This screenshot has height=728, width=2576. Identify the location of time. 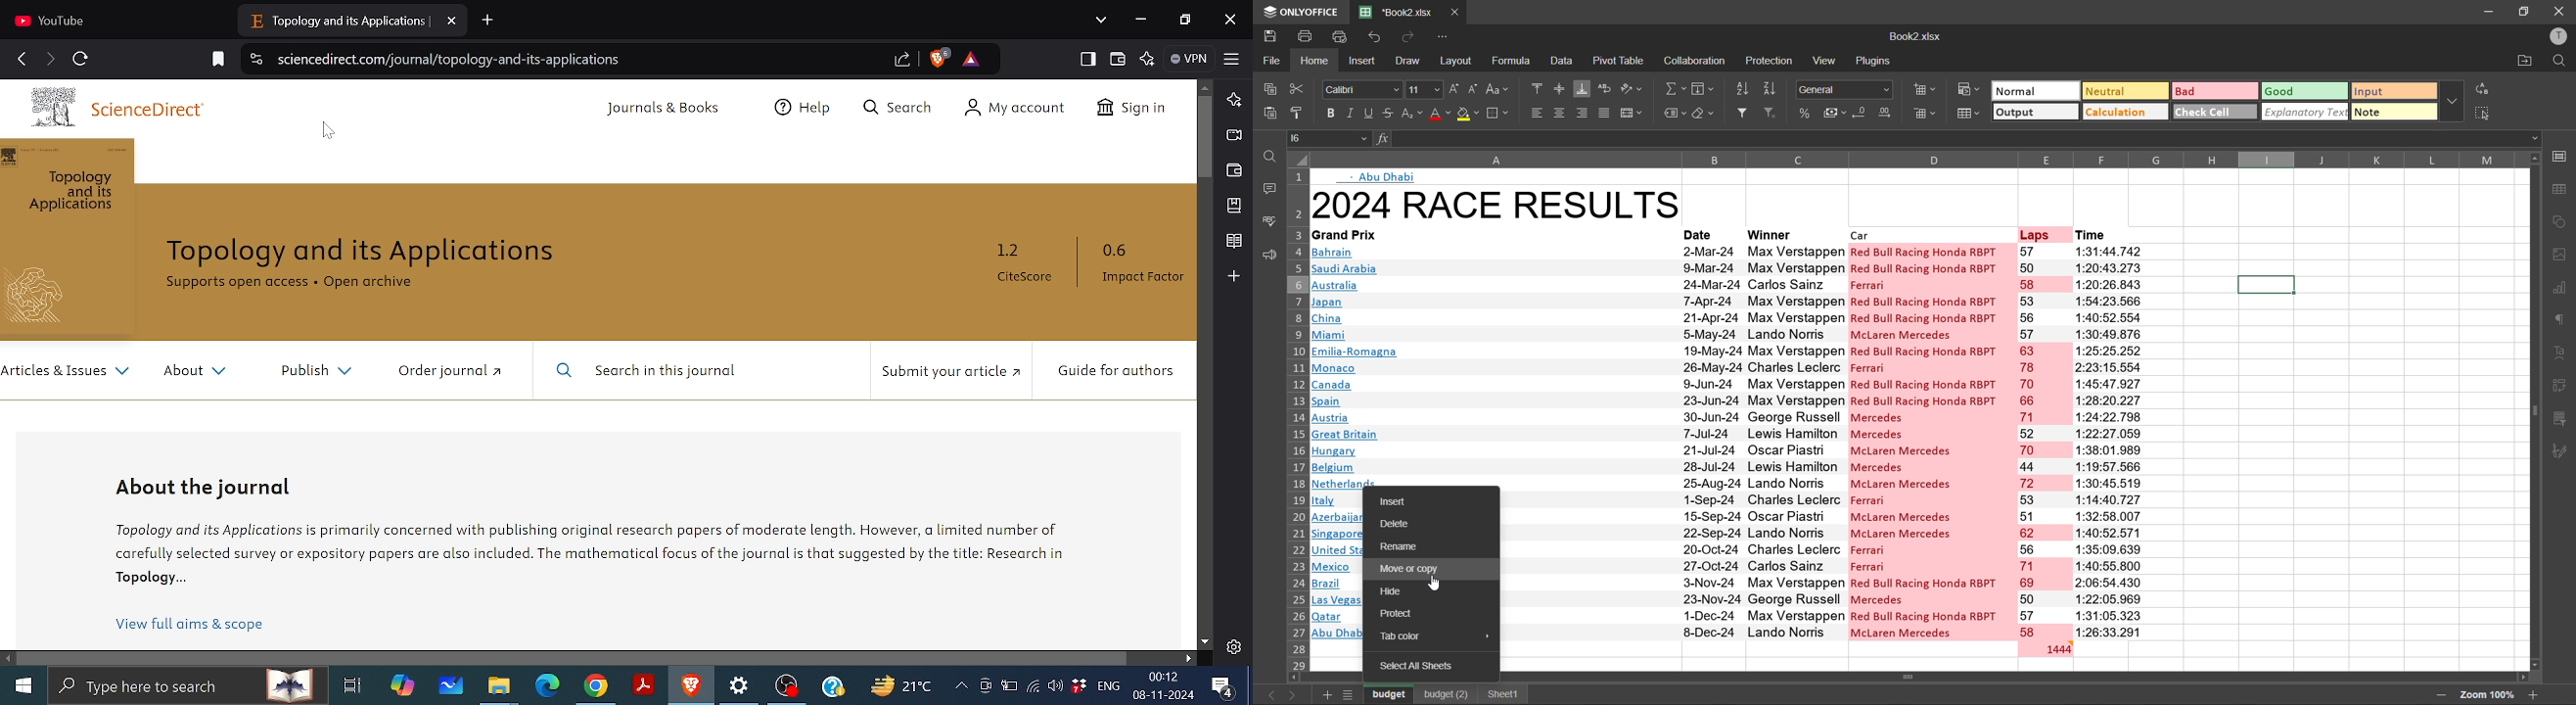
(2111, 441).